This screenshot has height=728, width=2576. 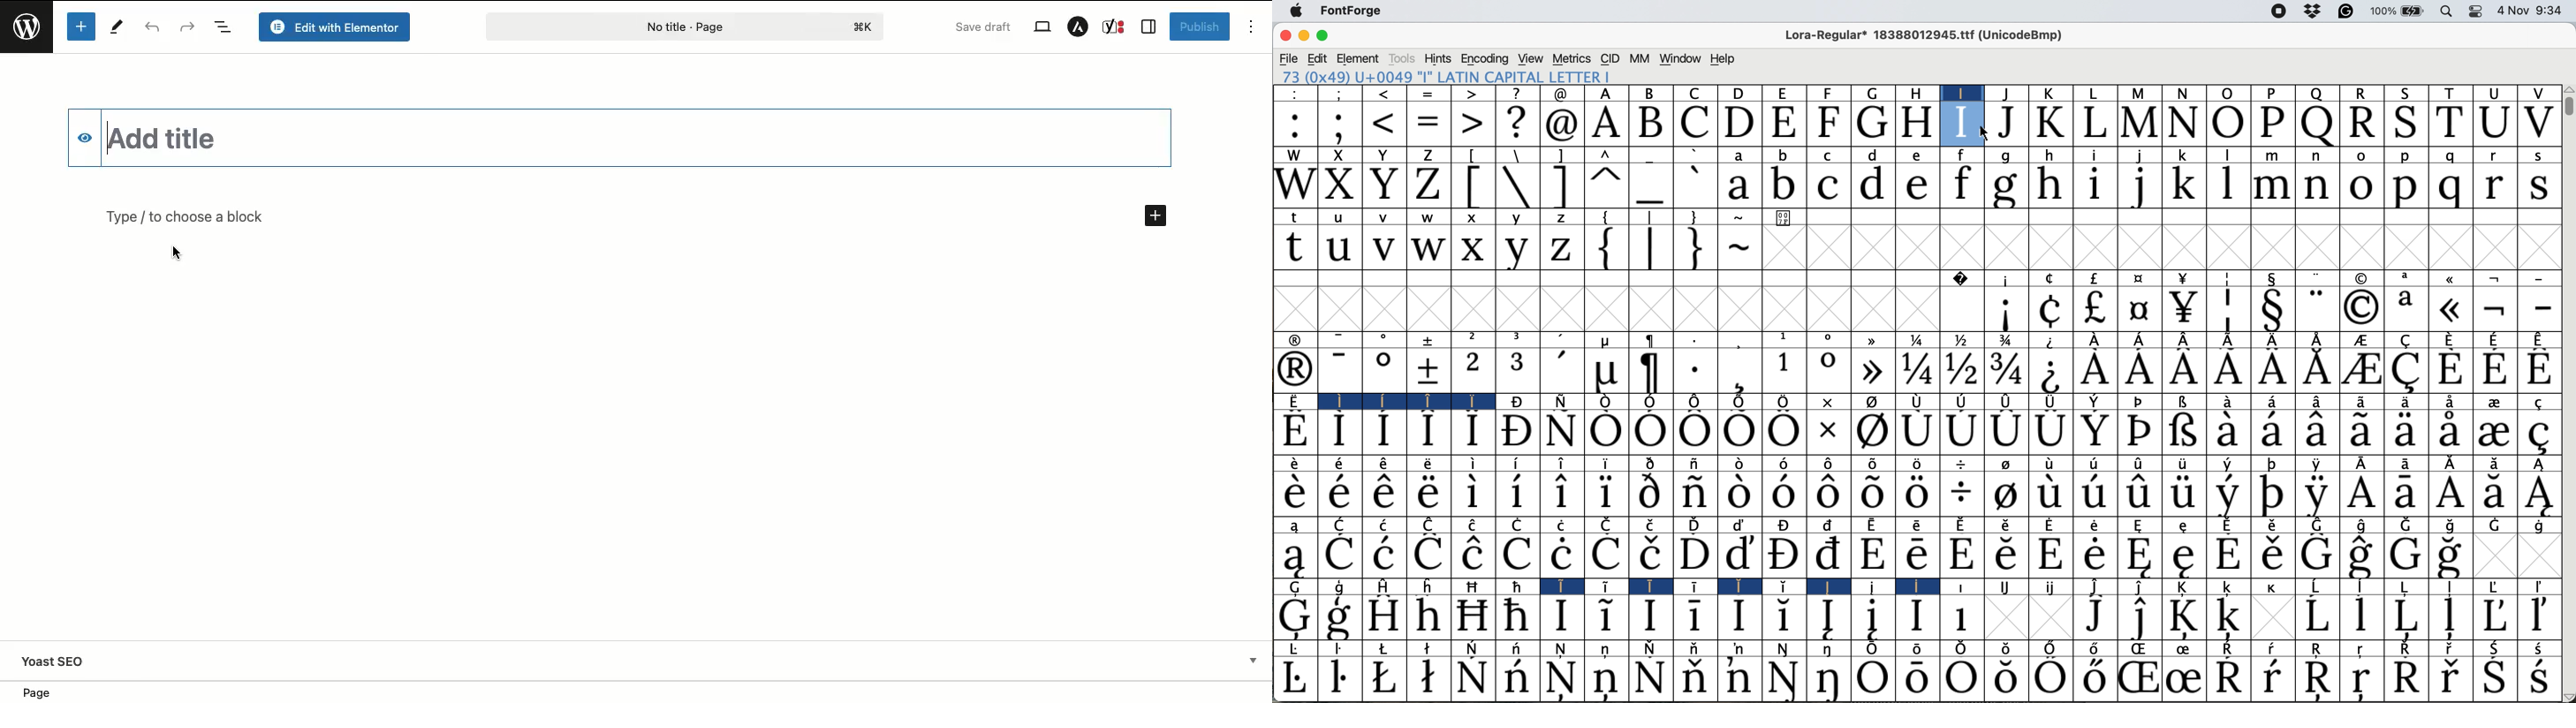 I want to click on Symbol, so click(x=1786, y=525).